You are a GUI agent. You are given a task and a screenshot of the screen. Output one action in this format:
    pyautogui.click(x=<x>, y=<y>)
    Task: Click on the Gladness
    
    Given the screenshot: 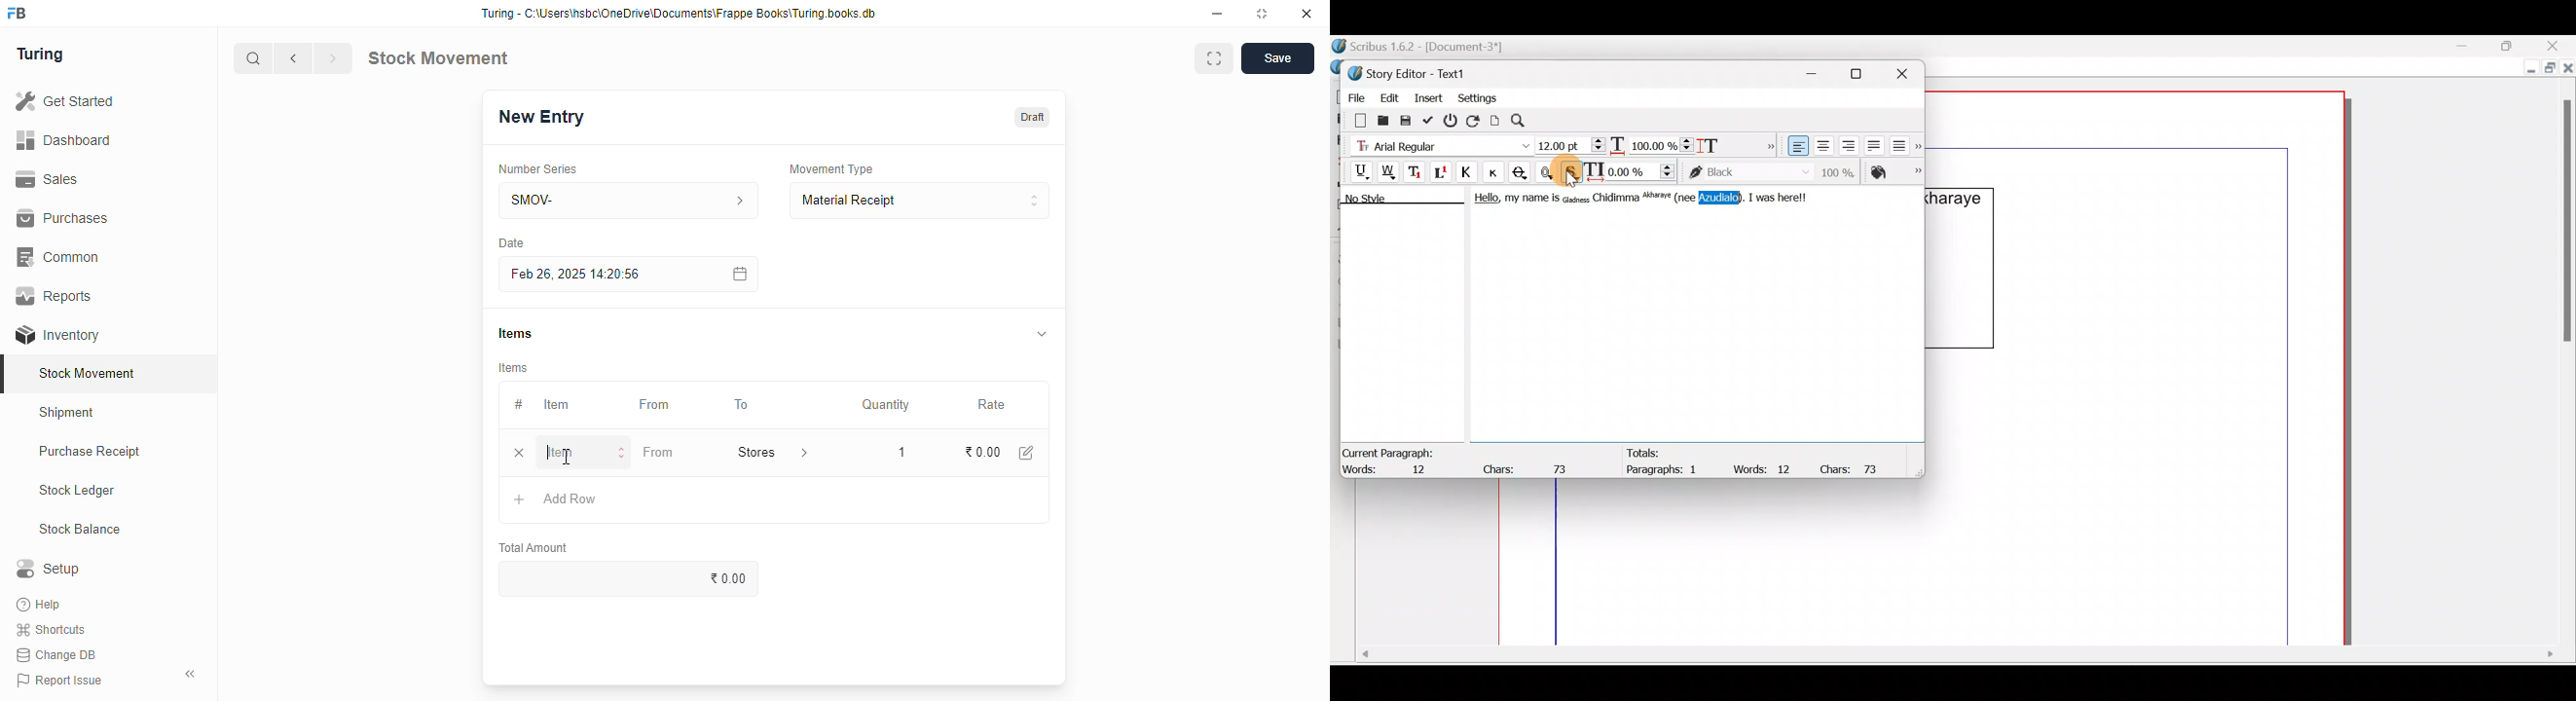 What is the action you would take?
    pyautogui.click(x=1576, y=198)
    